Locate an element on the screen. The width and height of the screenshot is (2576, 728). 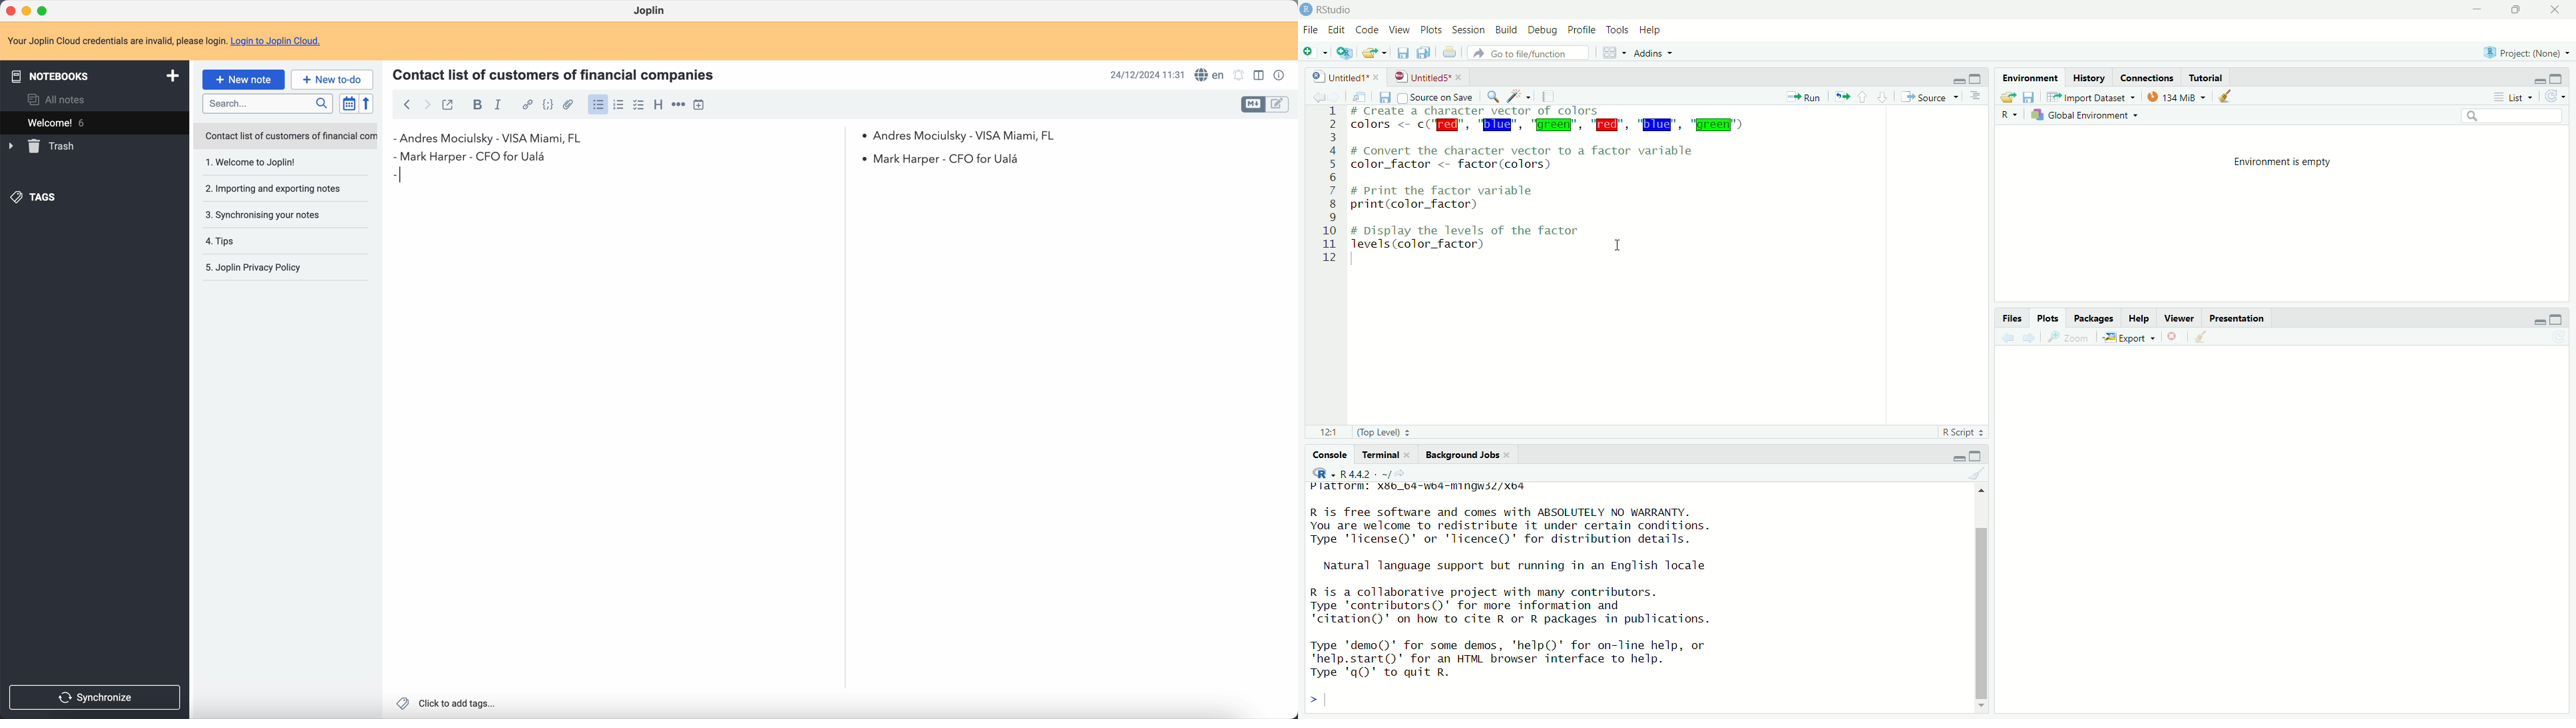
toggle edit layout is located at coordinates (1259, 75).